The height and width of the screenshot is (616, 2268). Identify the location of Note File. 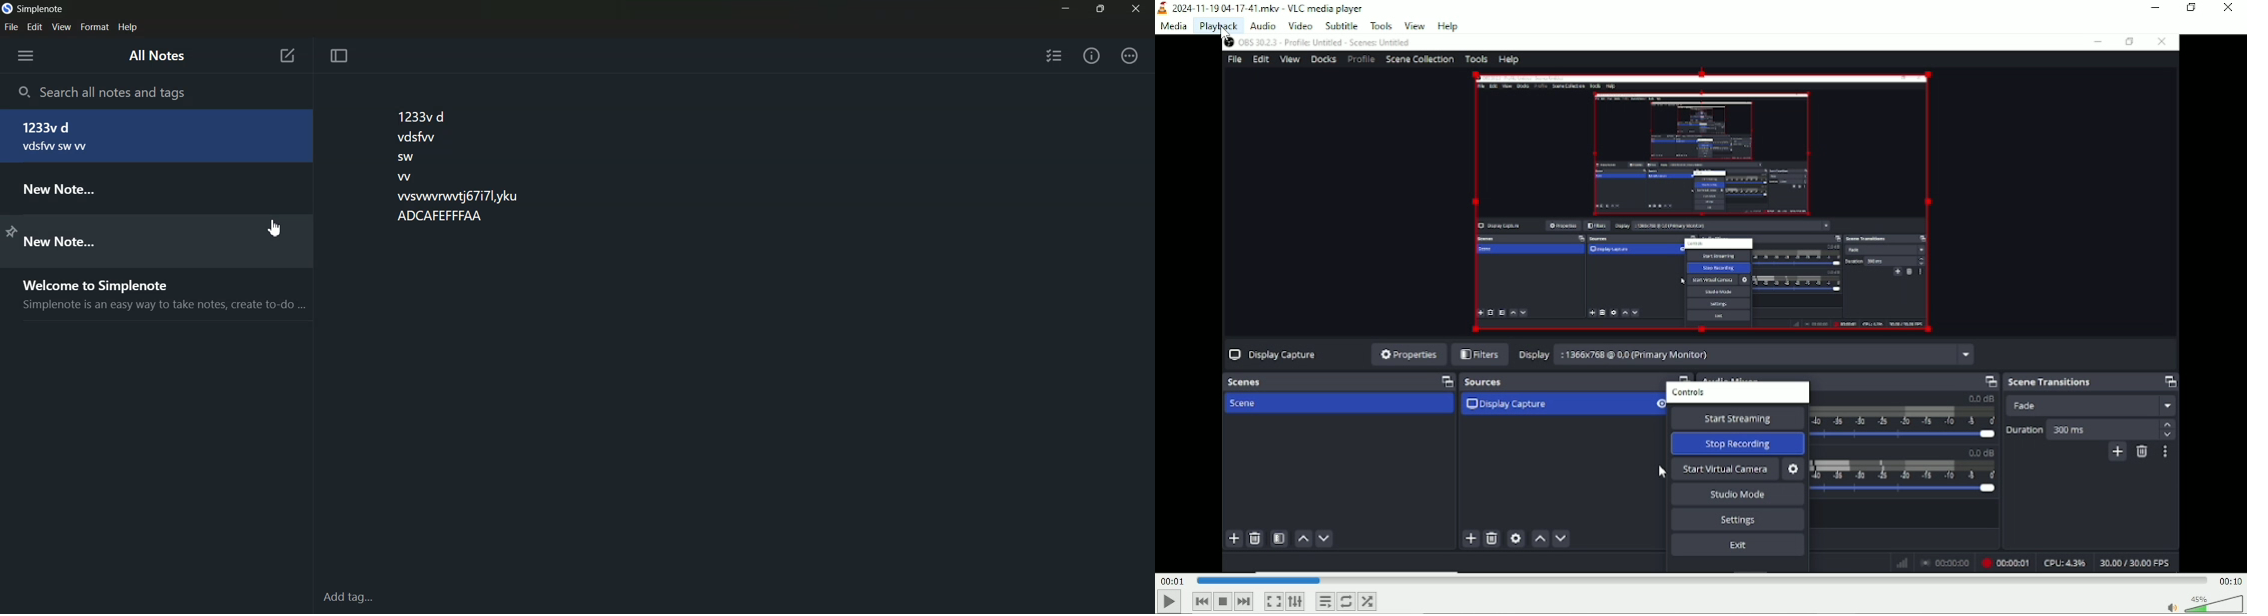
(156, 294).